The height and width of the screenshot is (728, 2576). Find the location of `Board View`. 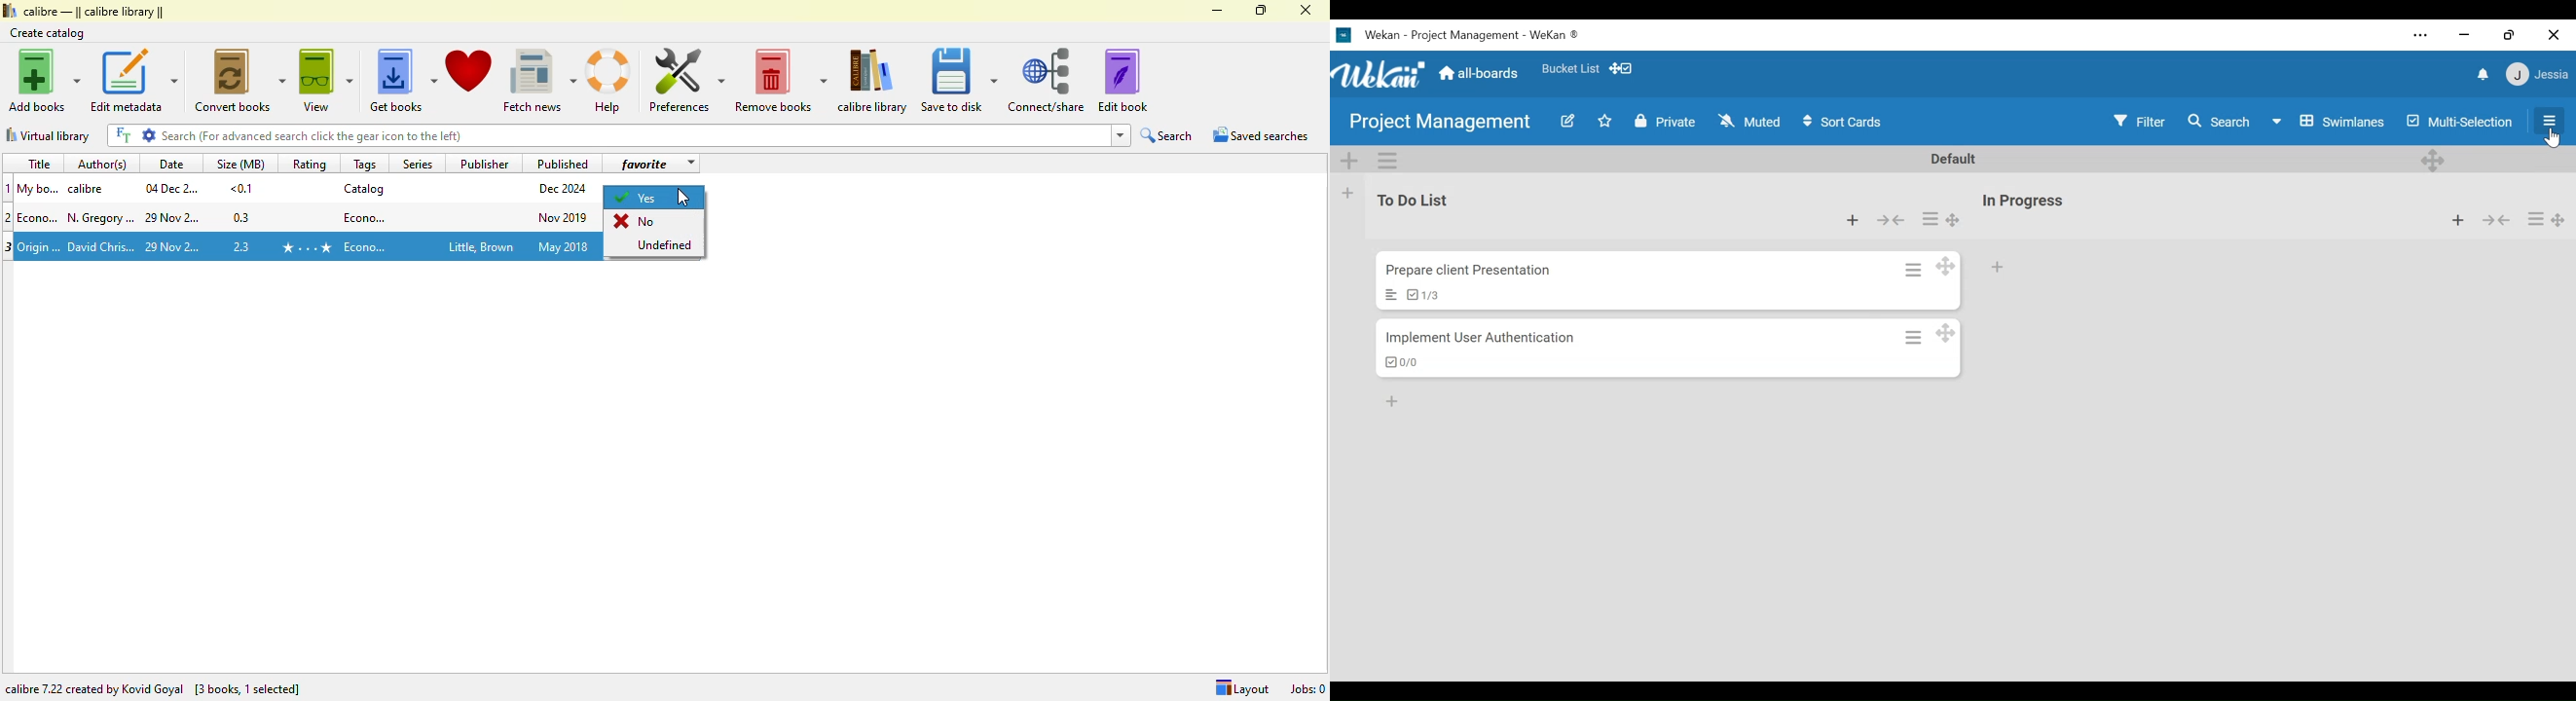

Board View is located at coordinates (2329, 123).